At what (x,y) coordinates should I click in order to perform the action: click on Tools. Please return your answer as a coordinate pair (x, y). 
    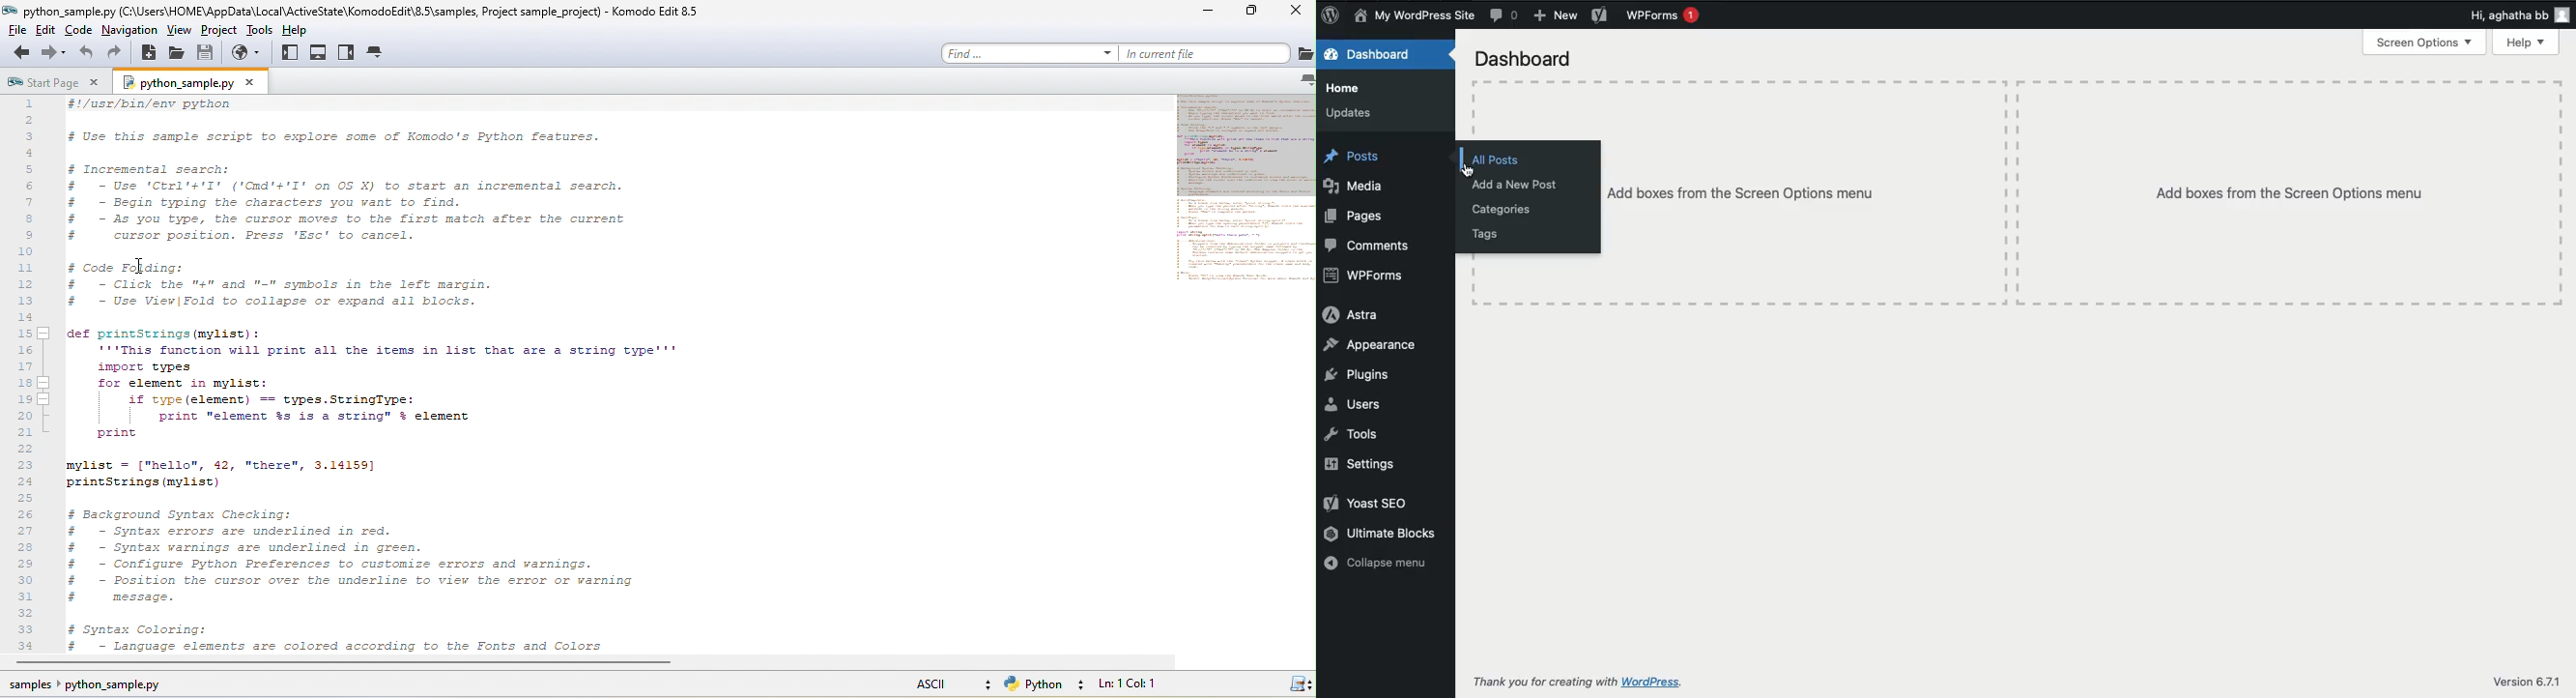
    Looking at the image, I should click on (1353, 434).